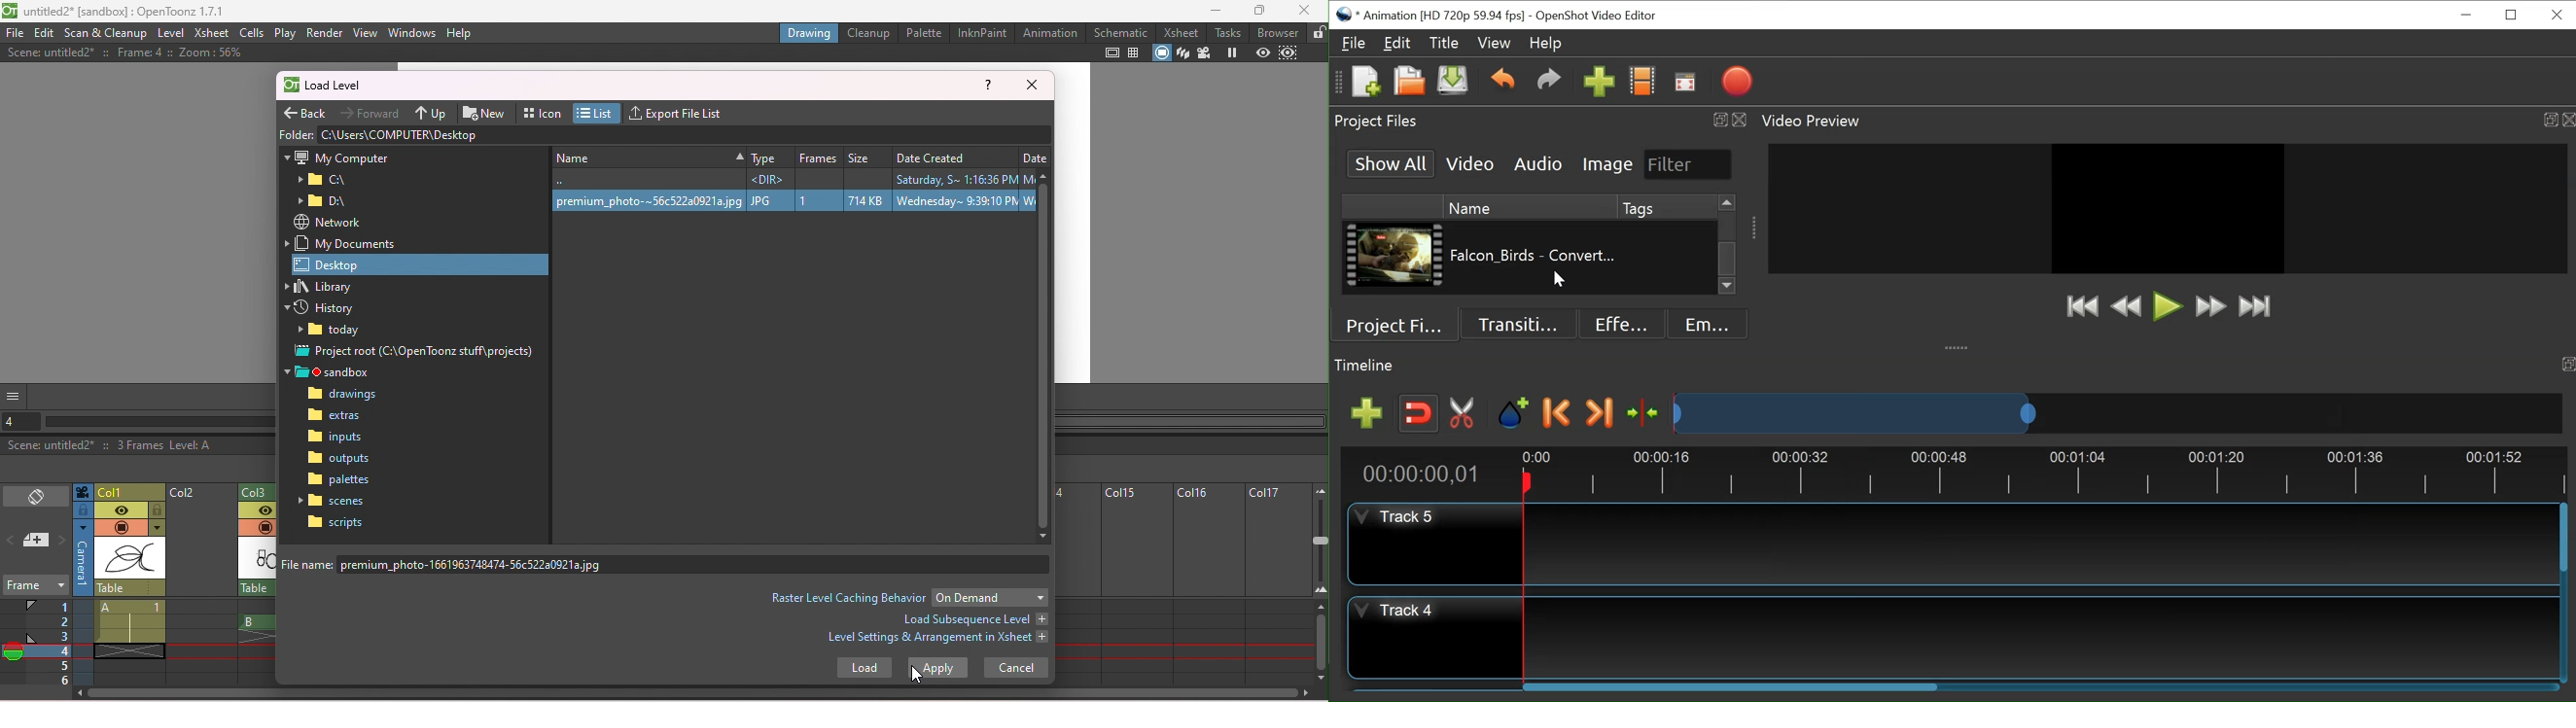 This screenshot has height=728, width=2576. Describe the element at coordinates (1320, 593) in the screenshot. I see `Zoom in` at that location.